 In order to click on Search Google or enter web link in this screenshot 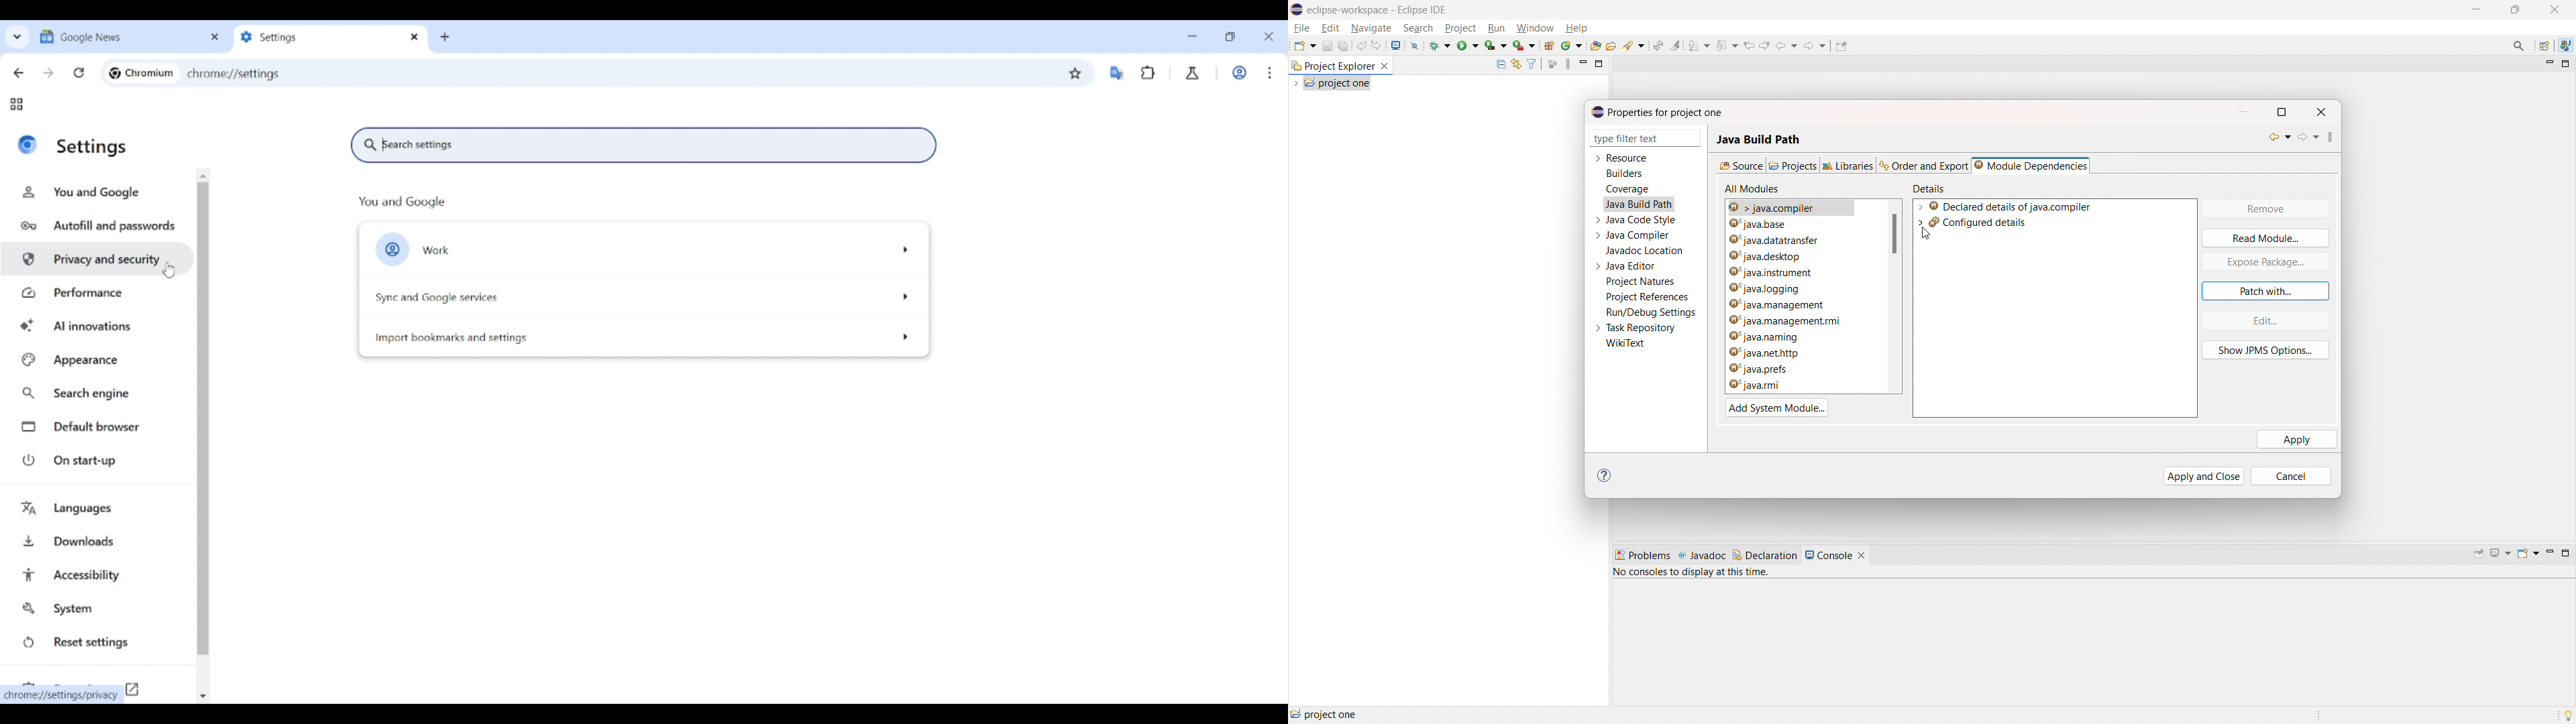, I will do `click(665, 73)`.